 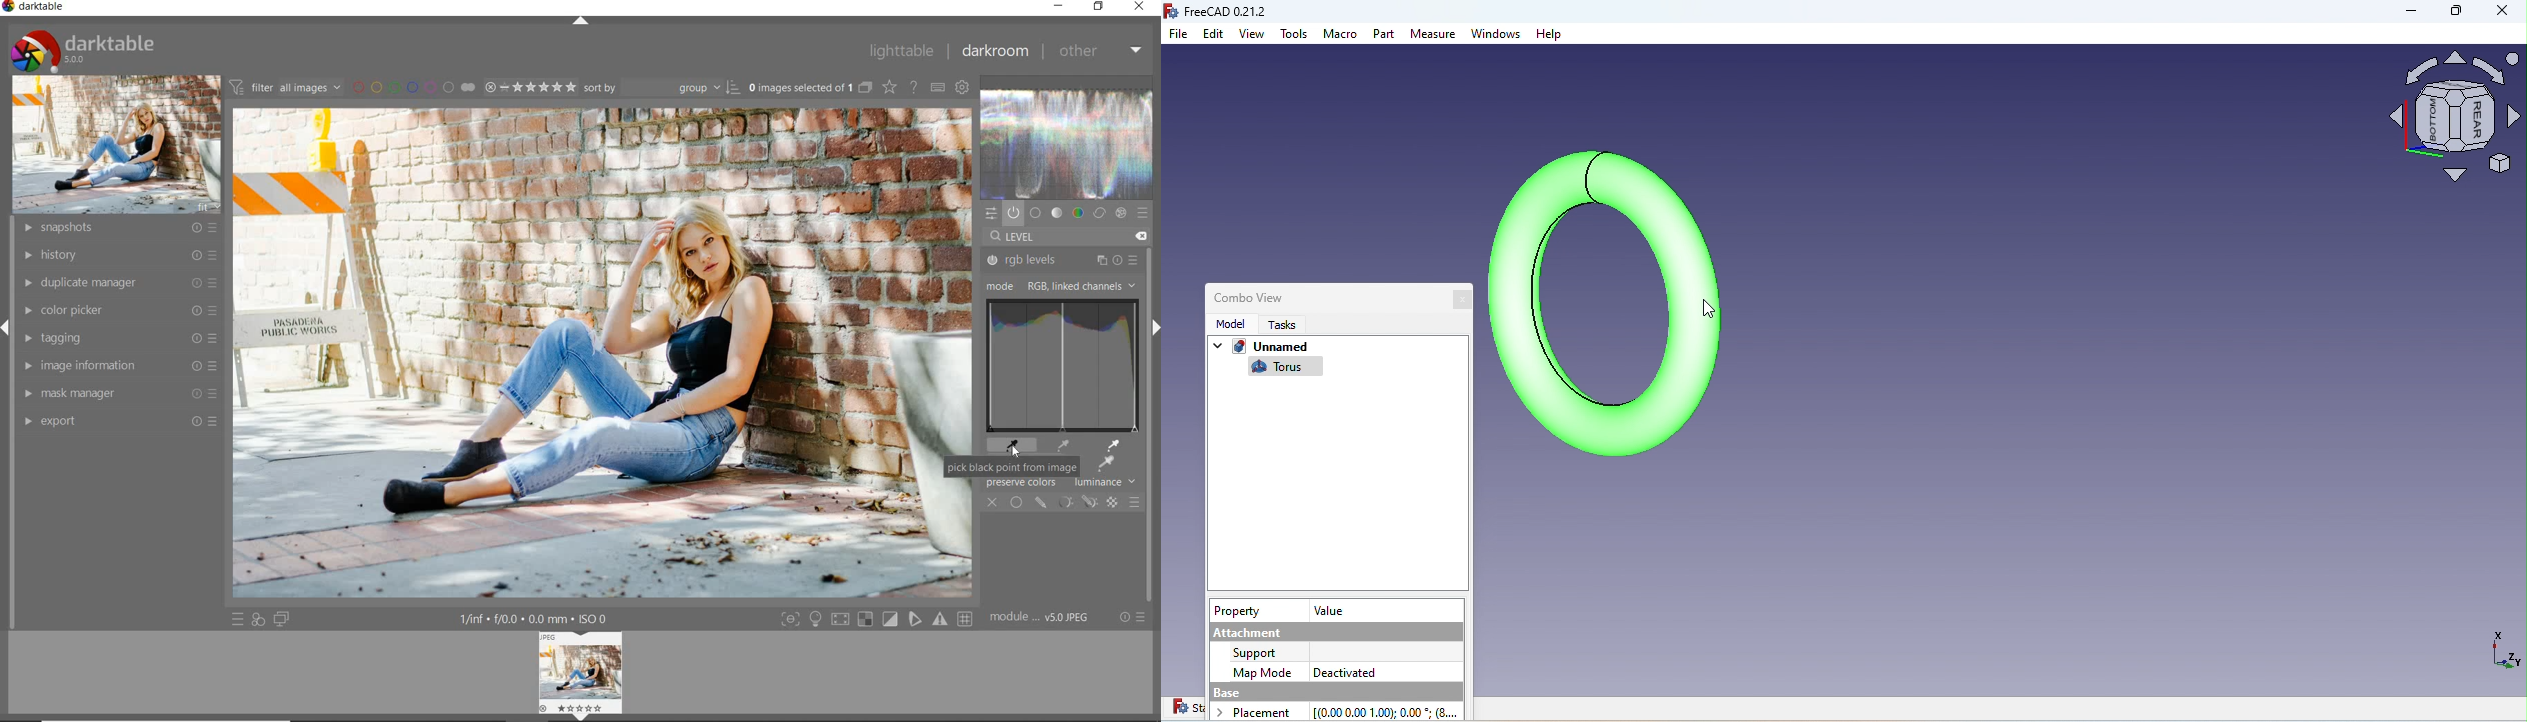 What do you see at coordinates (1077, 212) in the screenshot?
I see `color` at bounding box center [1077, 212].